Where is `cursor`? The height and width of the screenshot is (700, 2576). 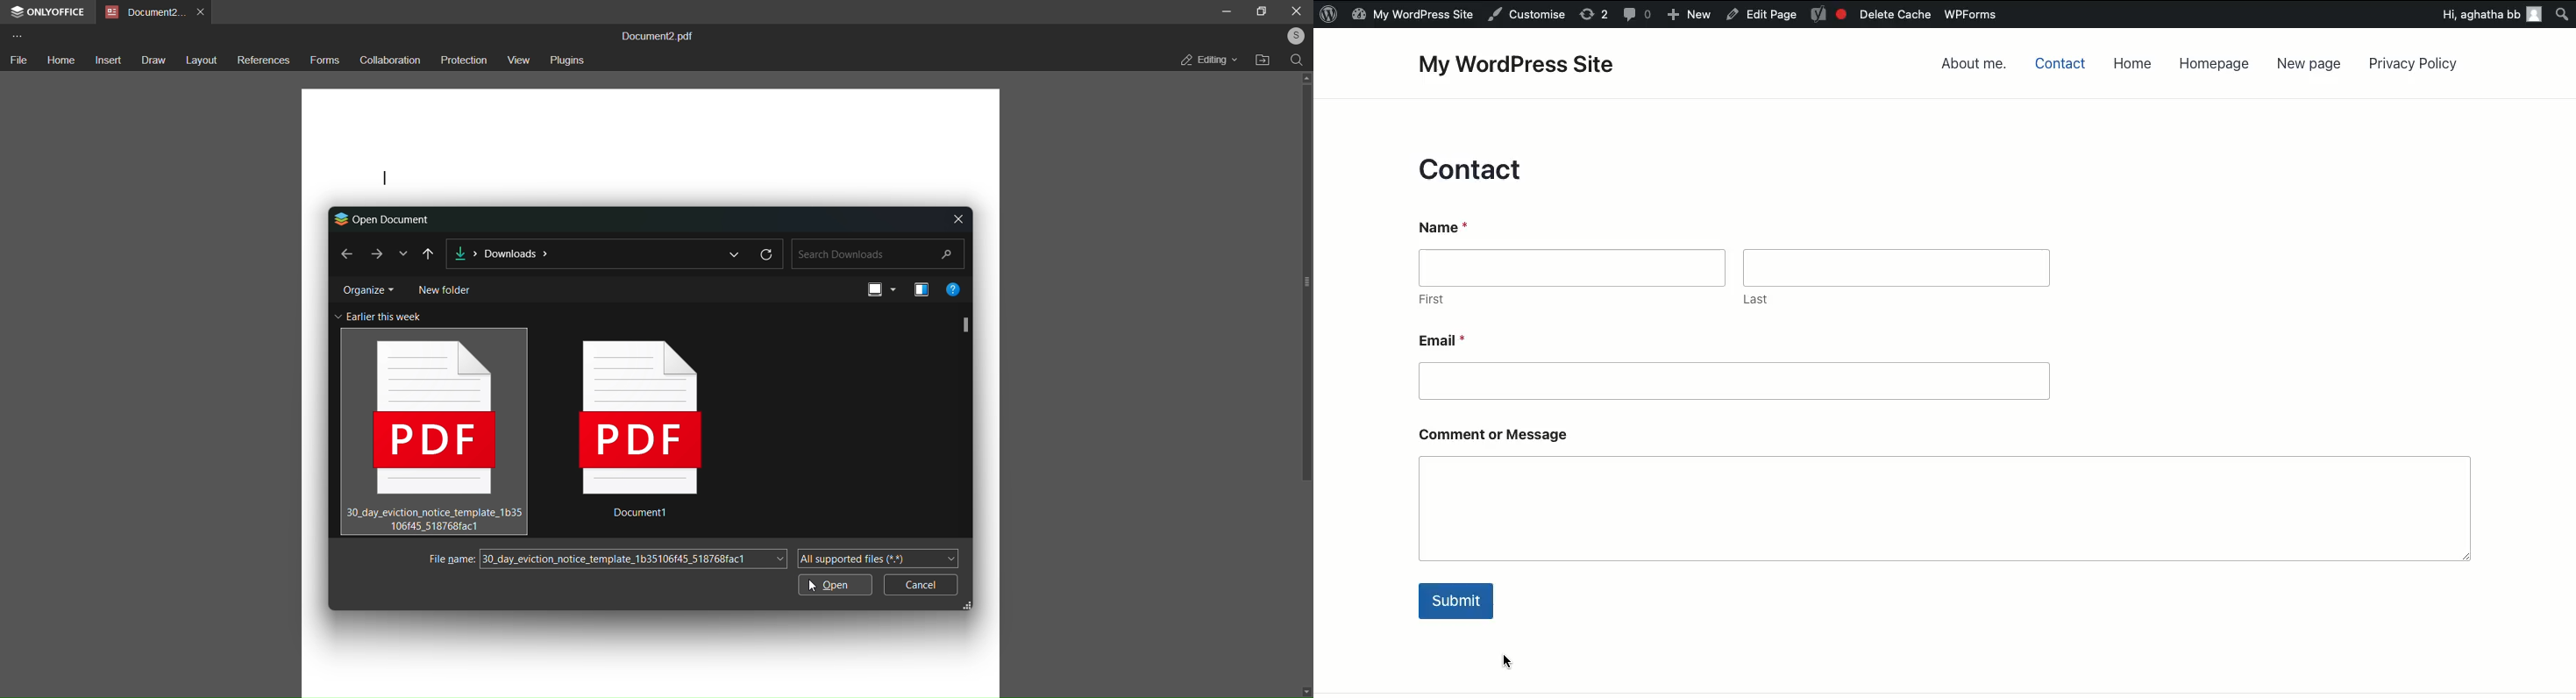
cursor is located at coordinates (456, 393).